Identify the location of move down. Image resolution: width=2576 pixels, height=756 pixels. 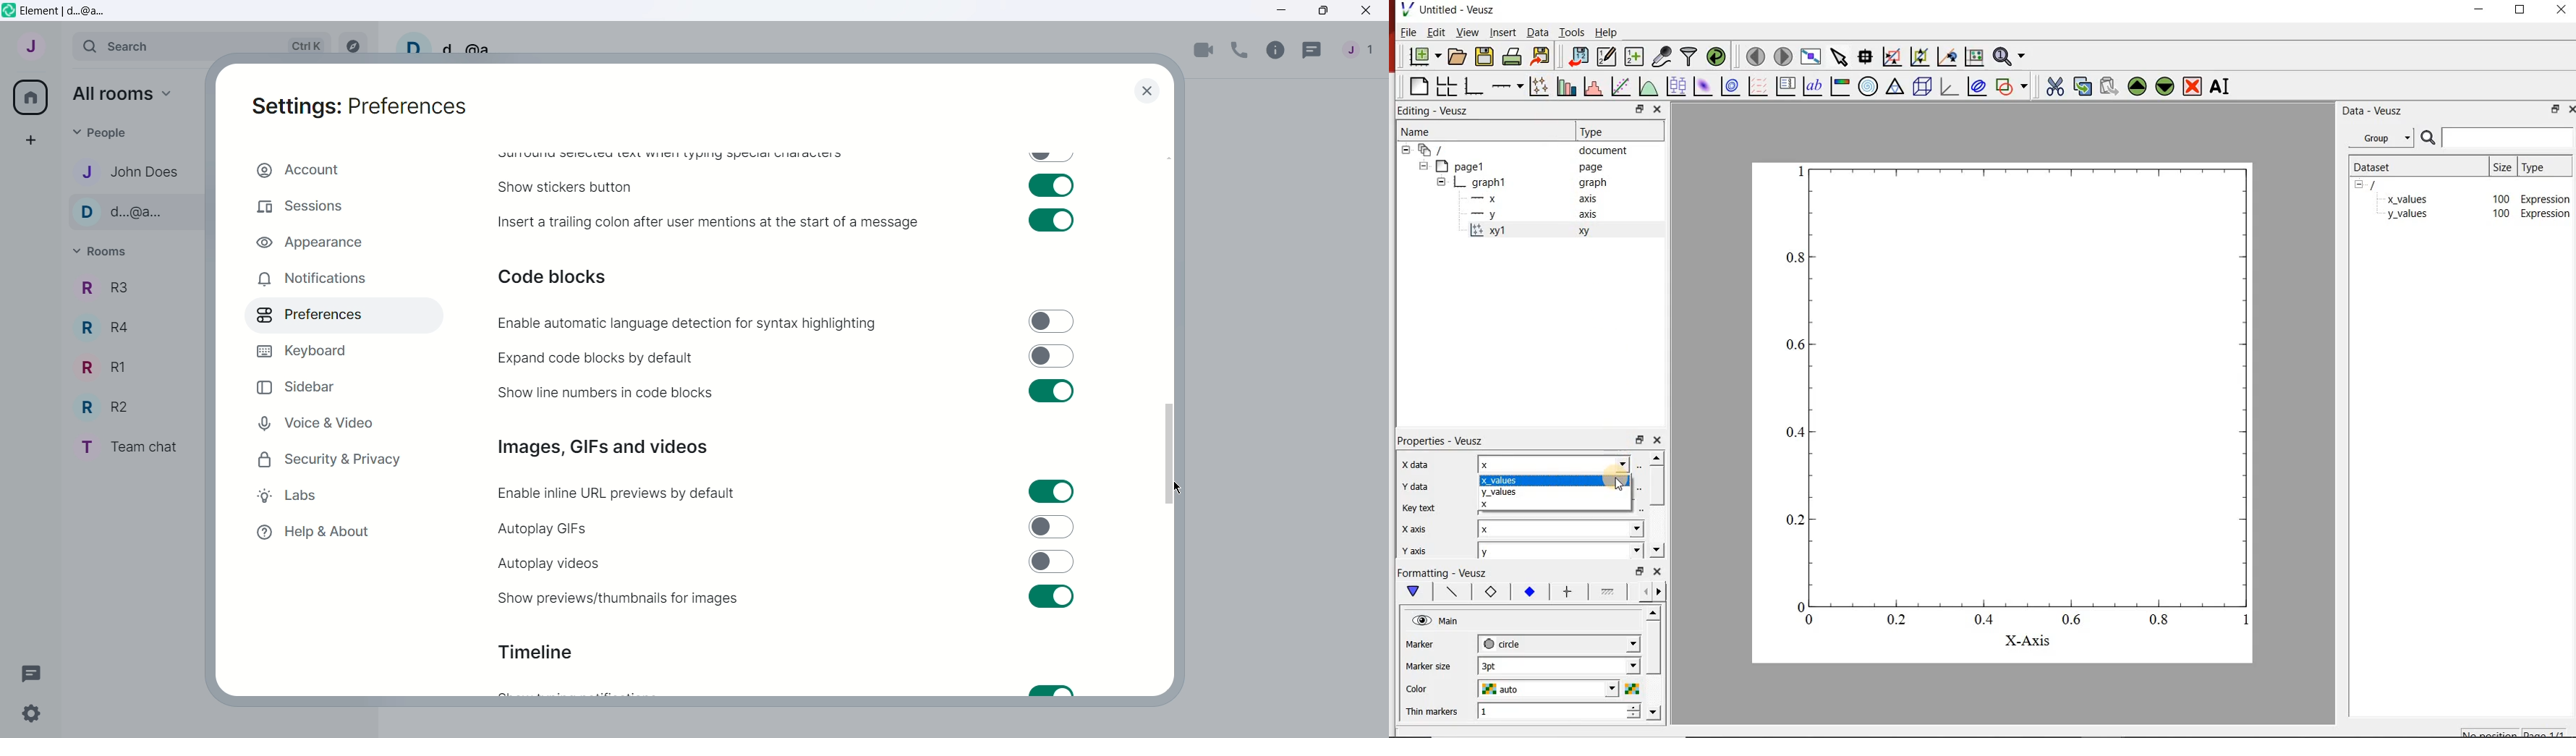
(1654, 712).